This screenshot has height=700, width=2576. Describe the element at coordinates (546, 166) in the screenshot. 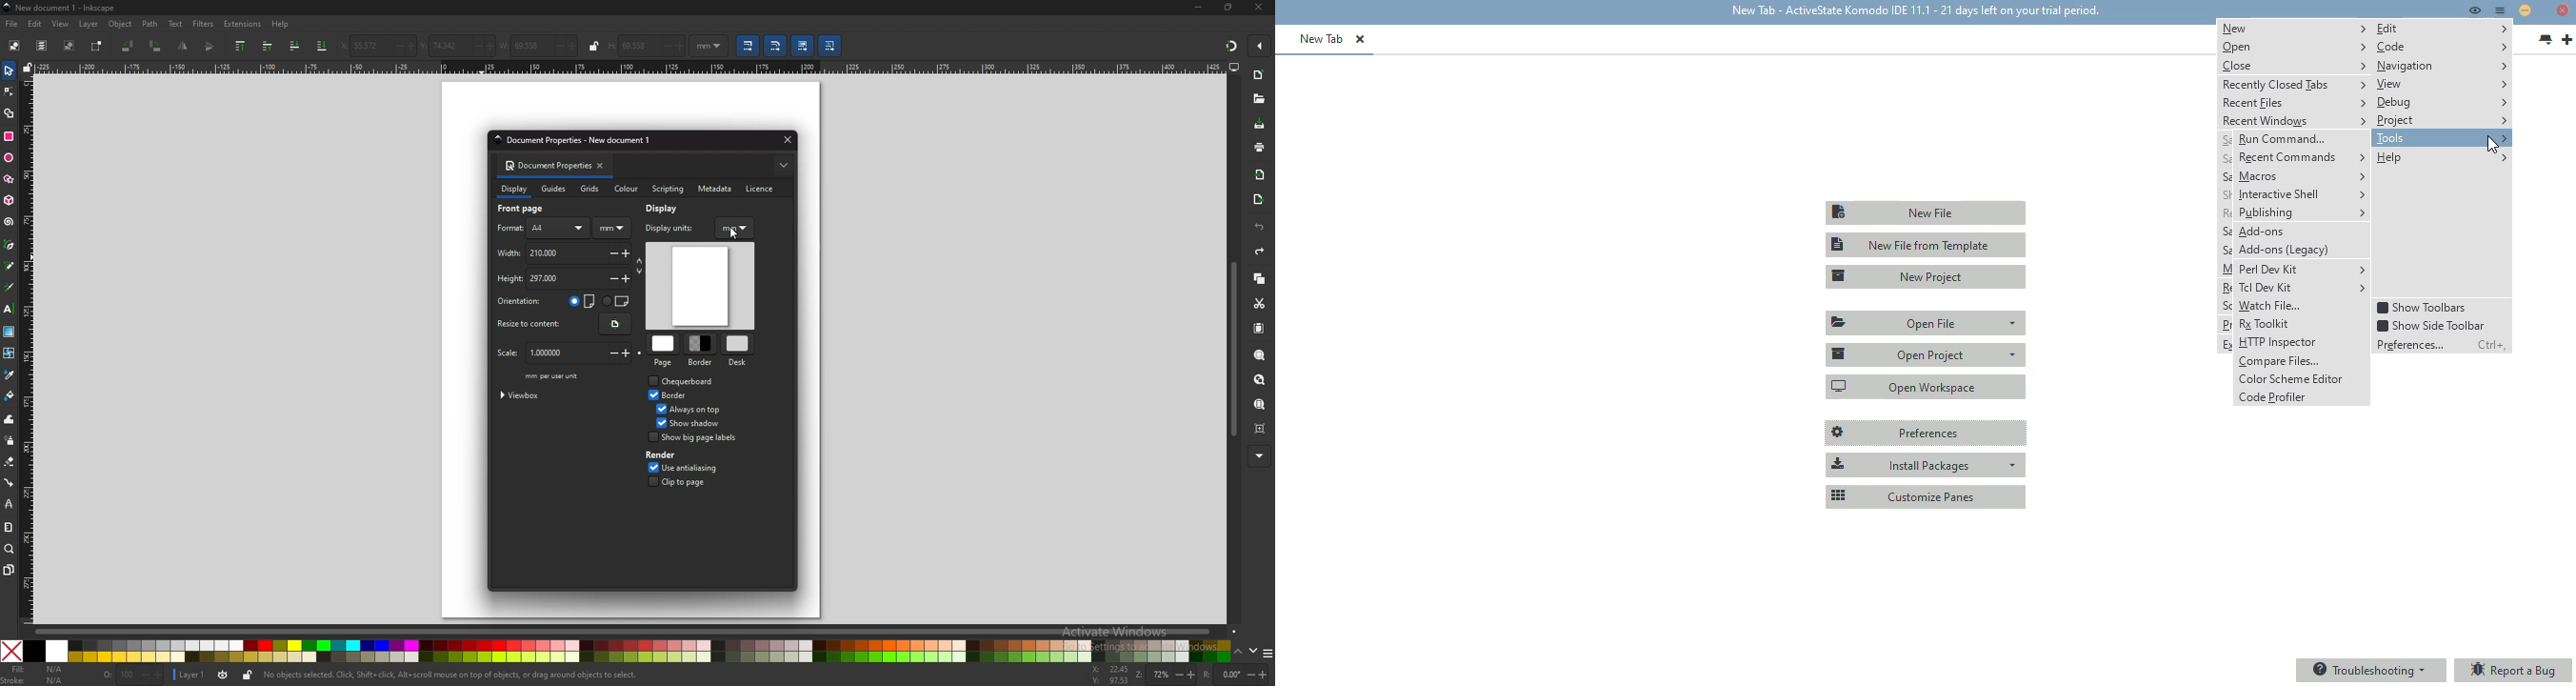

I see `document properties` at that location.